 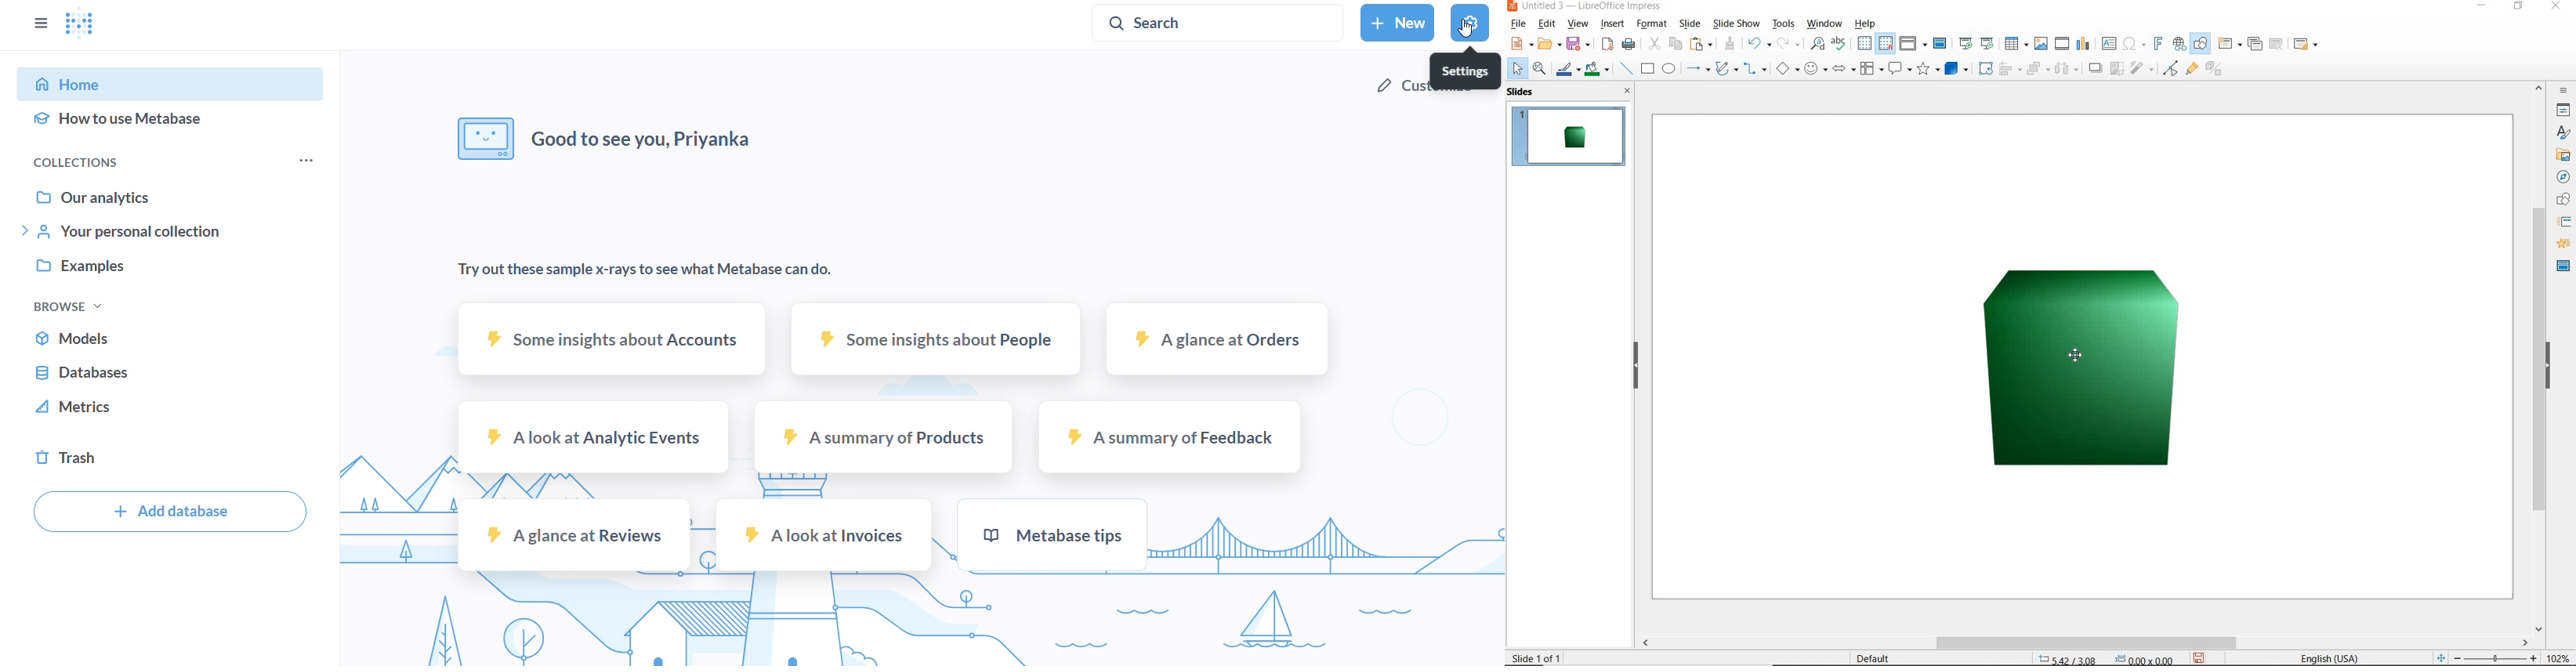 What do you see at coordinates (1567, 70) in the screenshot?
I see `line color` at bounding box center [1567, 70].